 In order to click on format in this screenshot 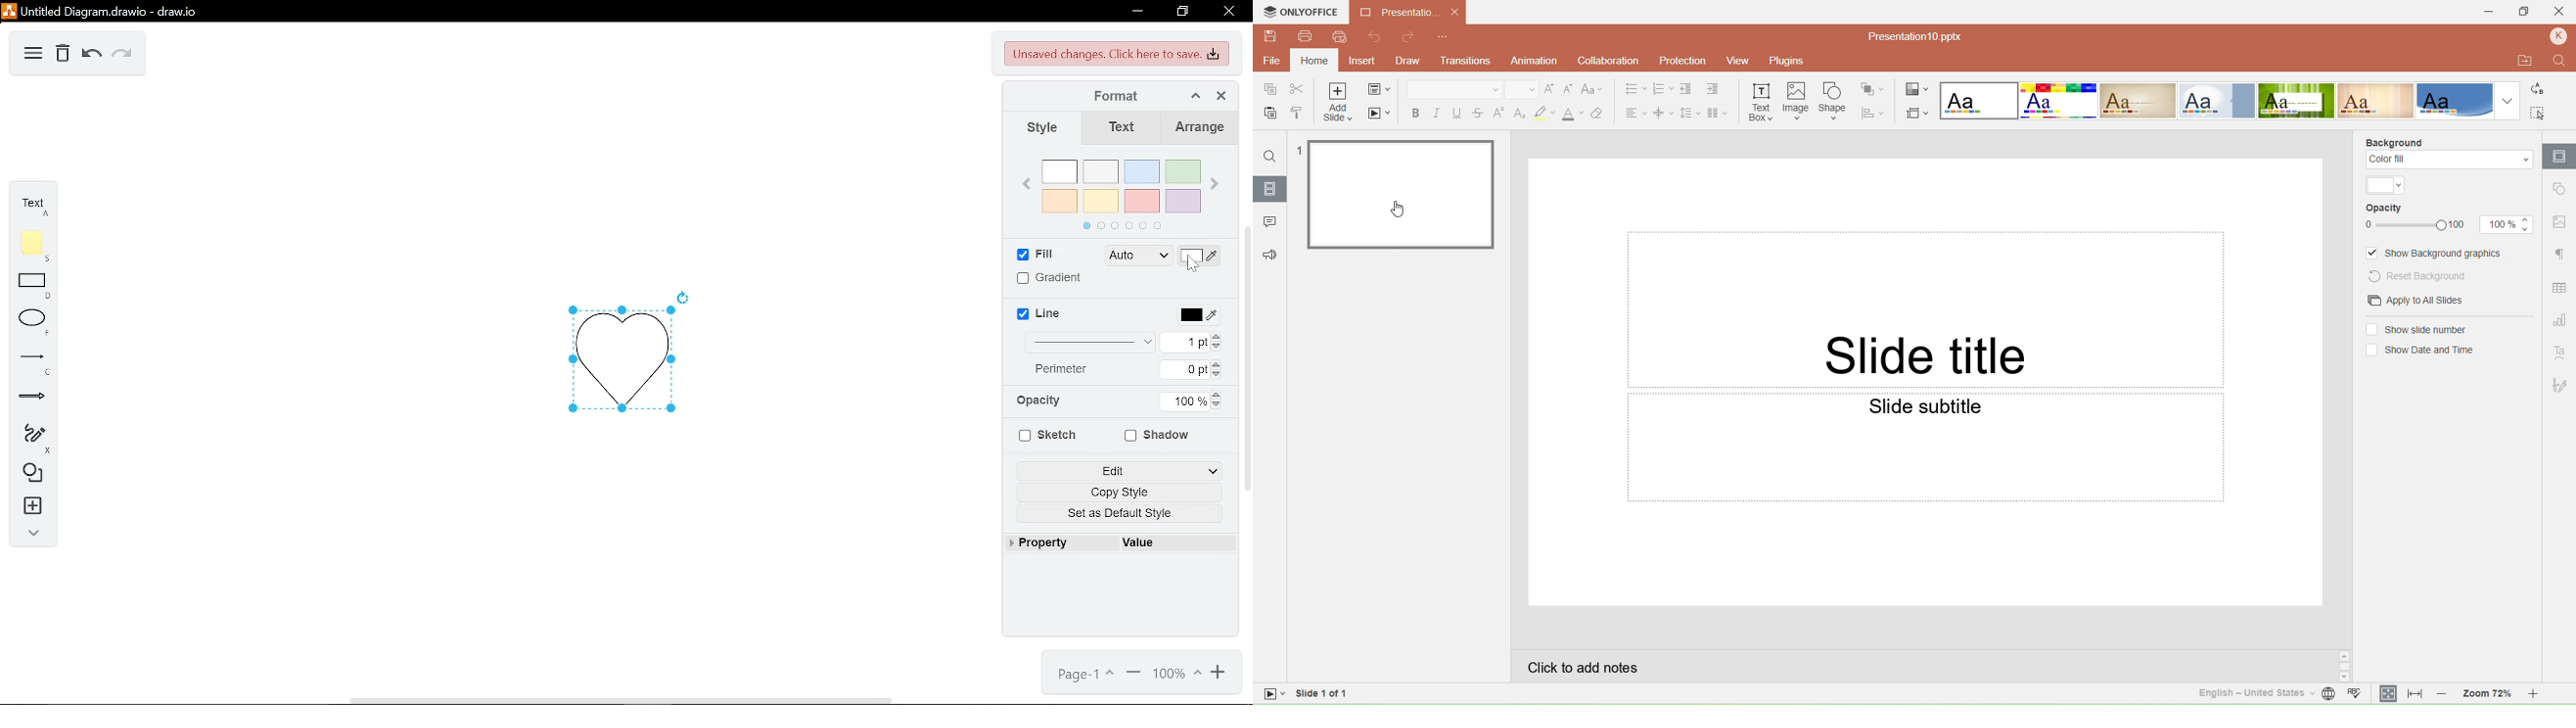, I will do `click(1145, 97)`.